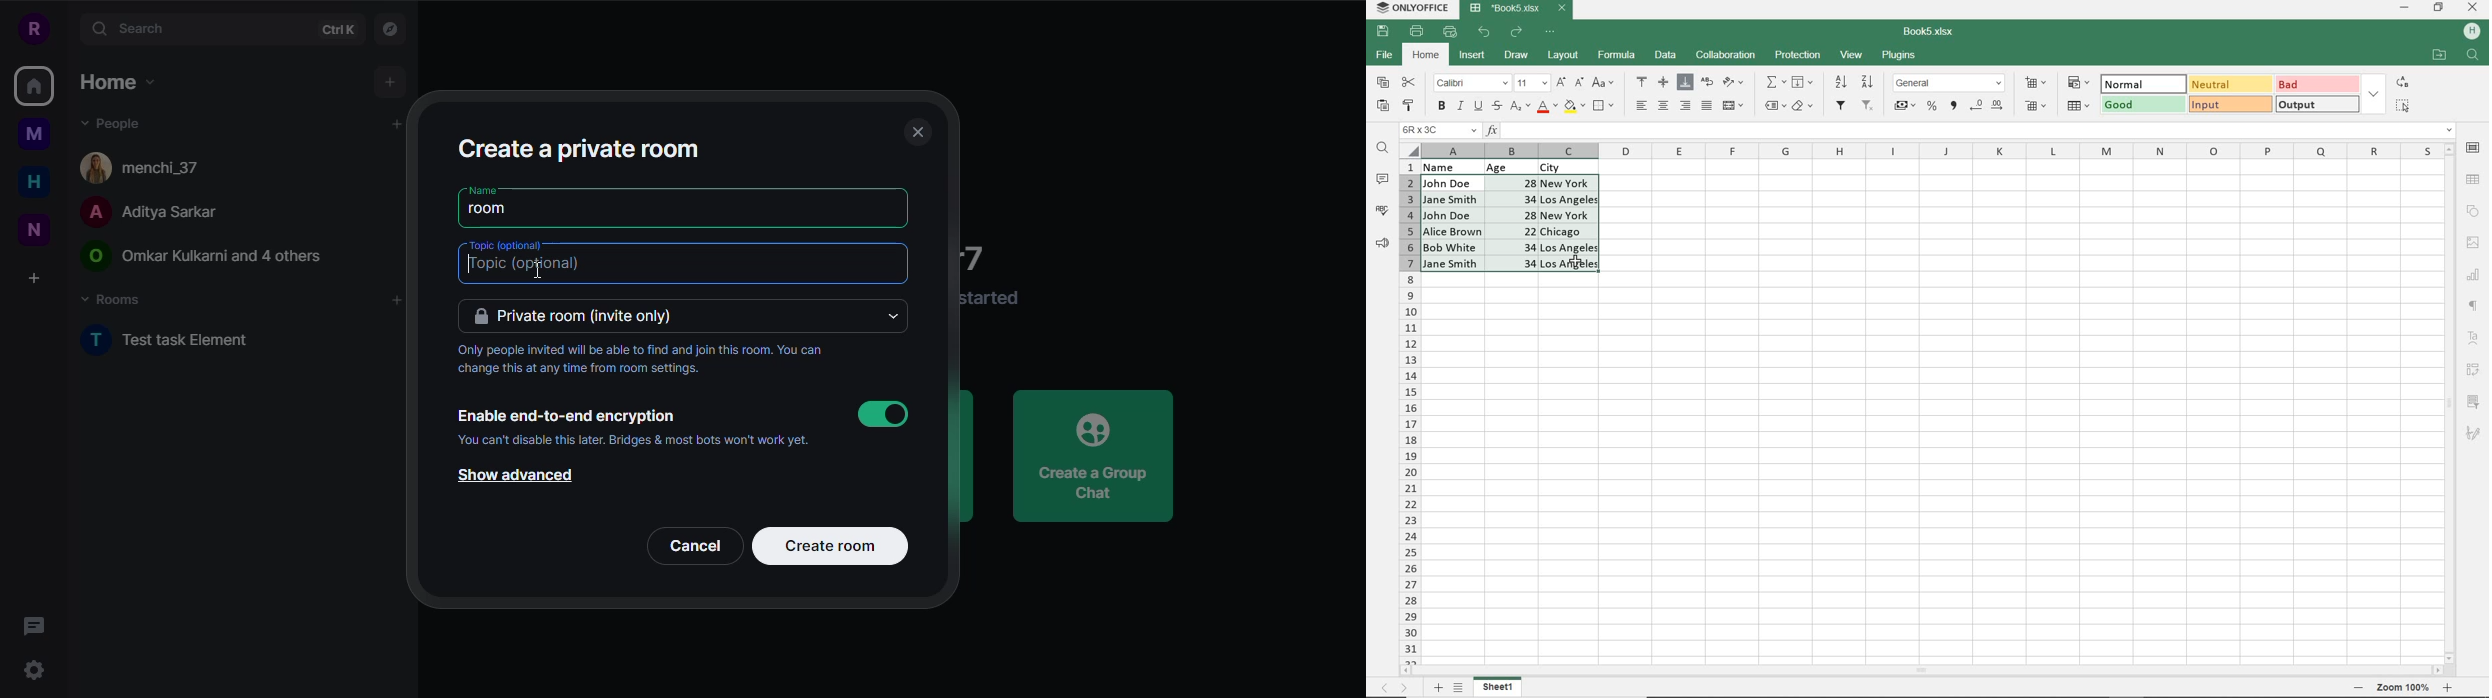 Image resolution: width=2492 pixels, height=700 pixels. What do you see at coordinates (35, 673) in the screenshot?
I see `quick settings` at bounding box center [35, 673].